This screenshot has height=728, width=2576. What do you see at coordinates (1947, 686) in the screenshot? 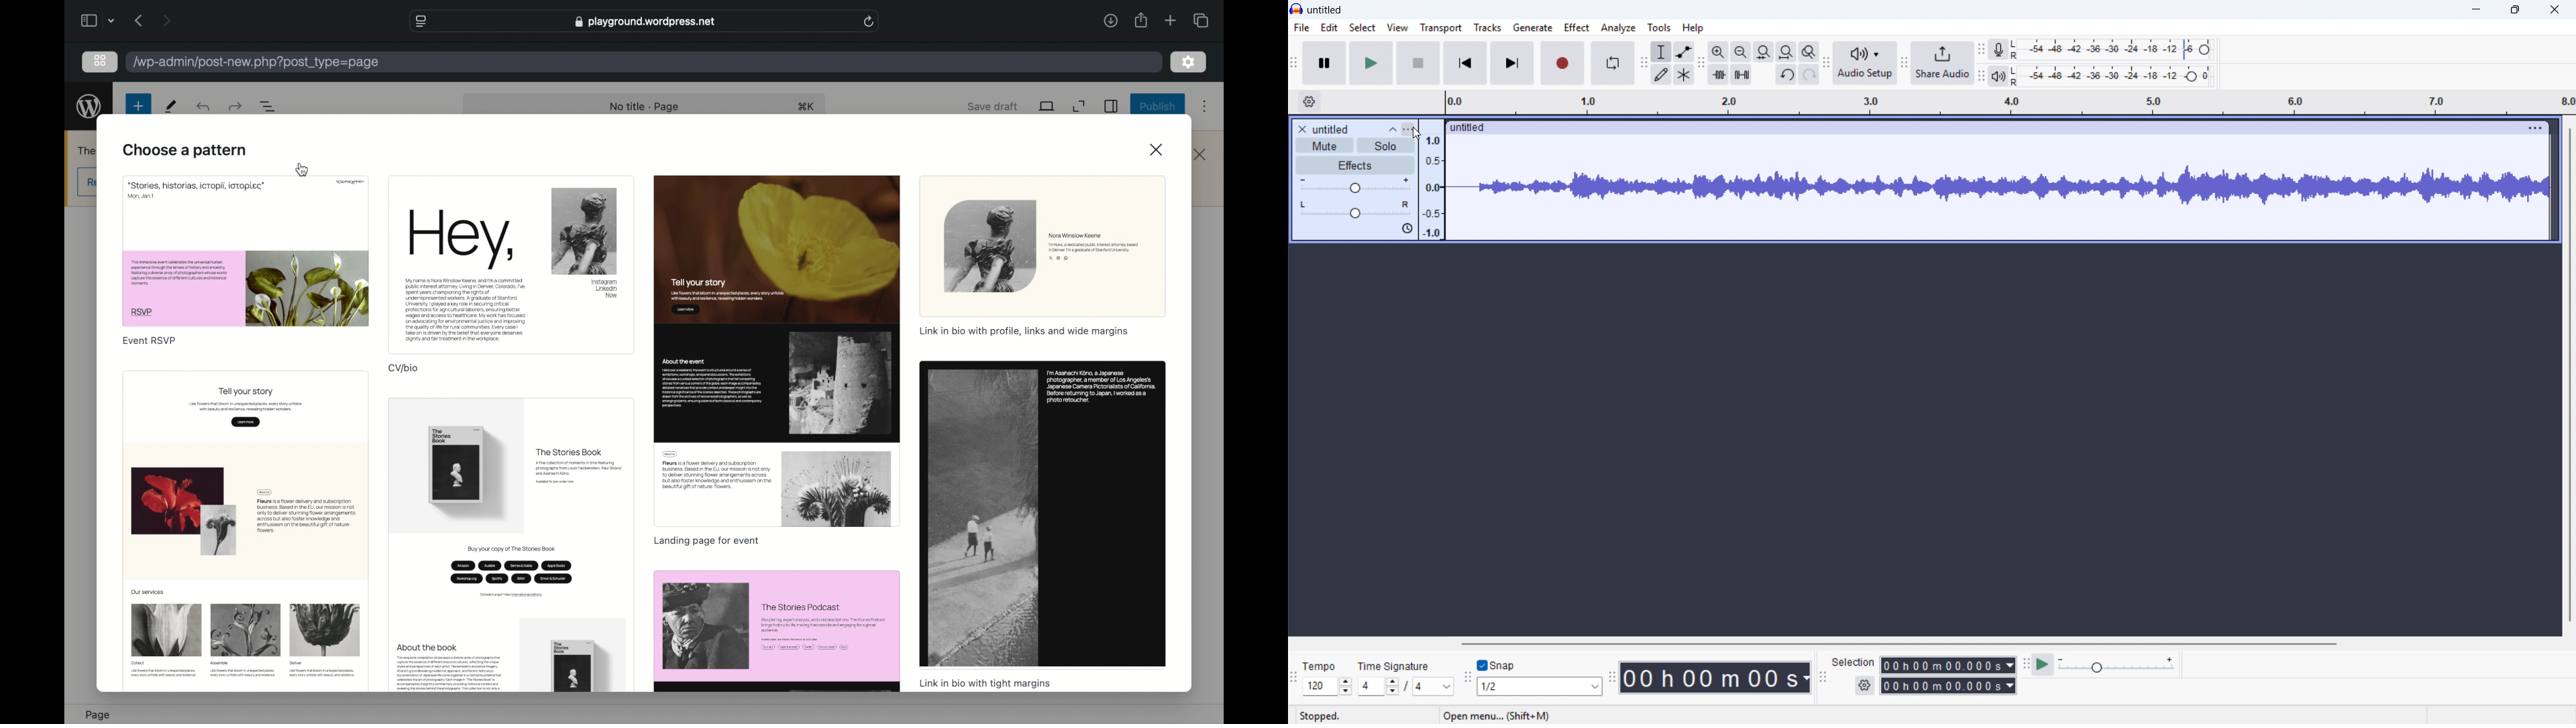
I see `Selection end time` at bounding box center [1947, 686].